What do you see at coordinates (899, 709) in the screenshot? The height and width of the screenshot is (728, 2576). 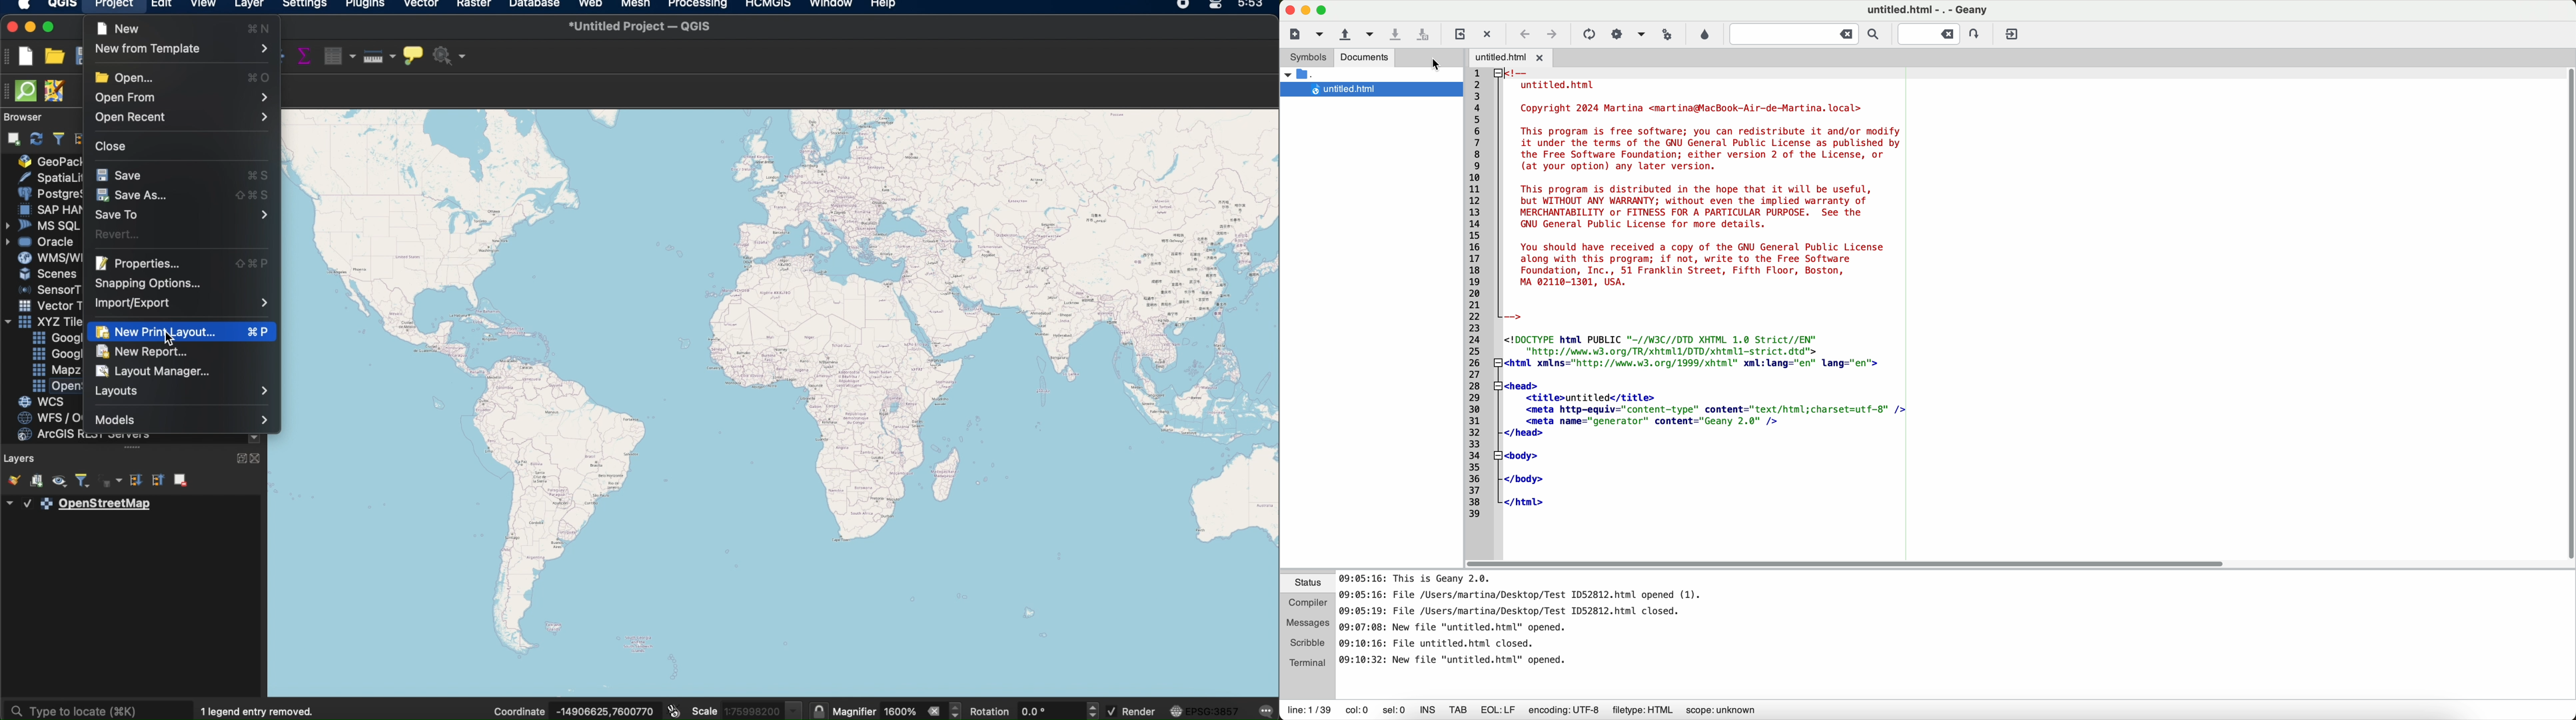 I see `magnifier` at bounding box center [899, 709].